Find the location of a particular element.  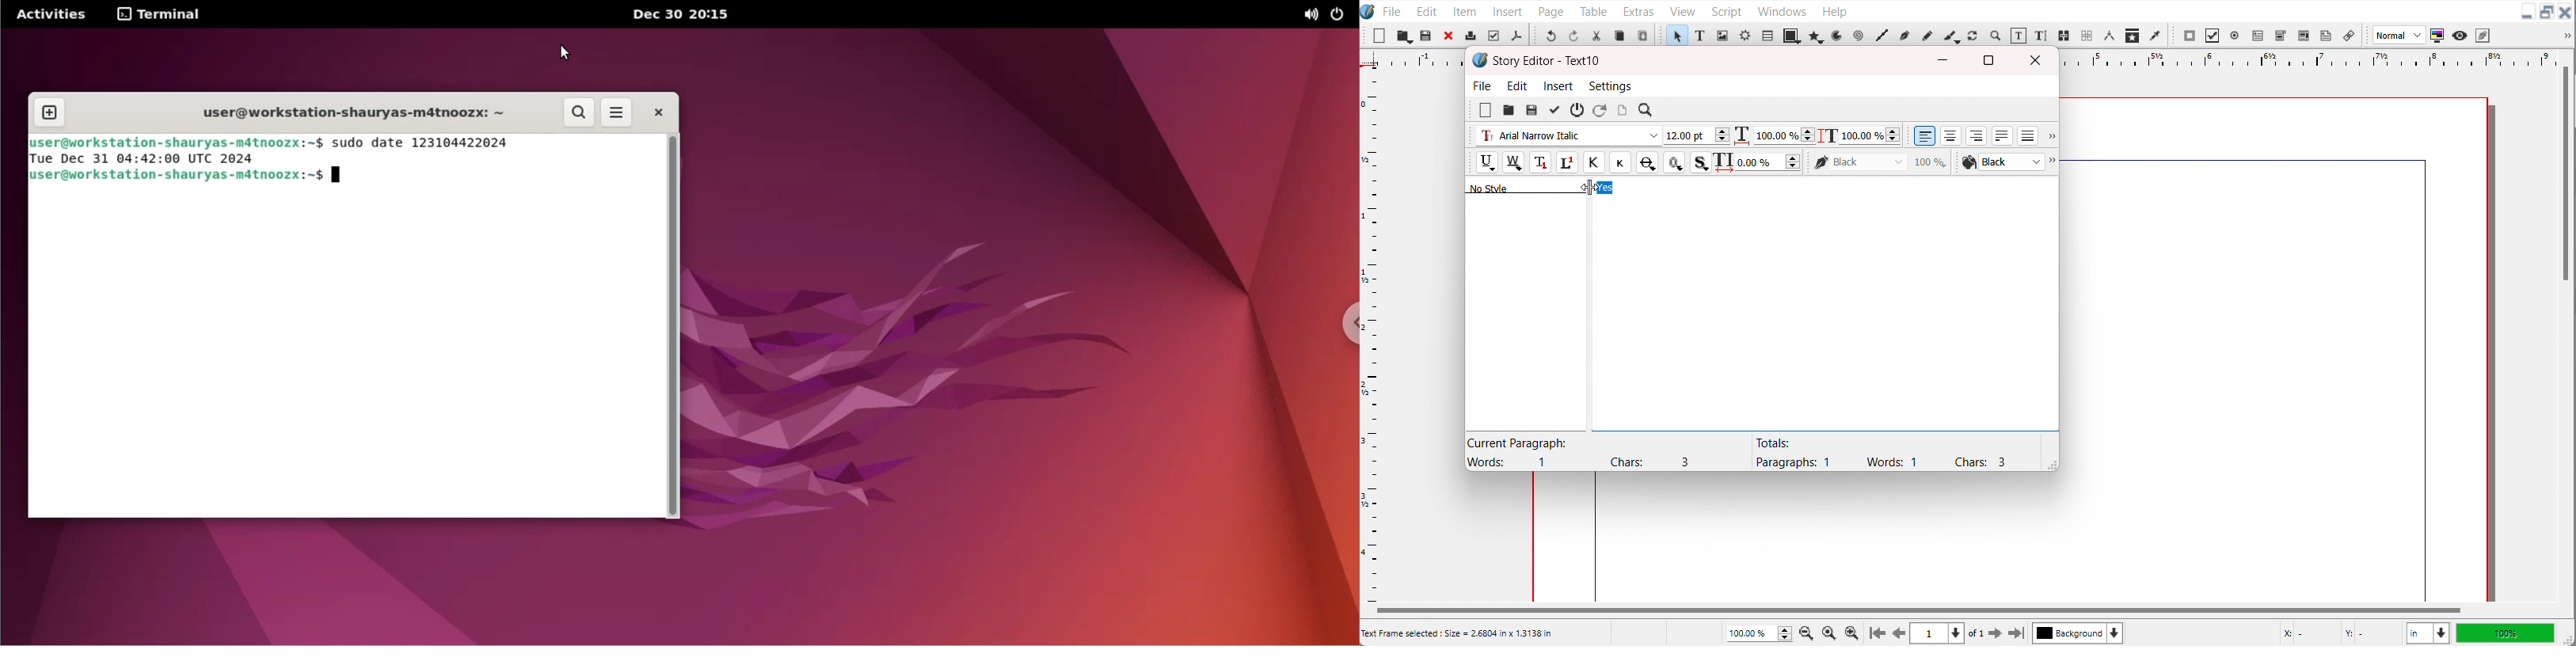

Align text right is located at coordinates (1977, 135).